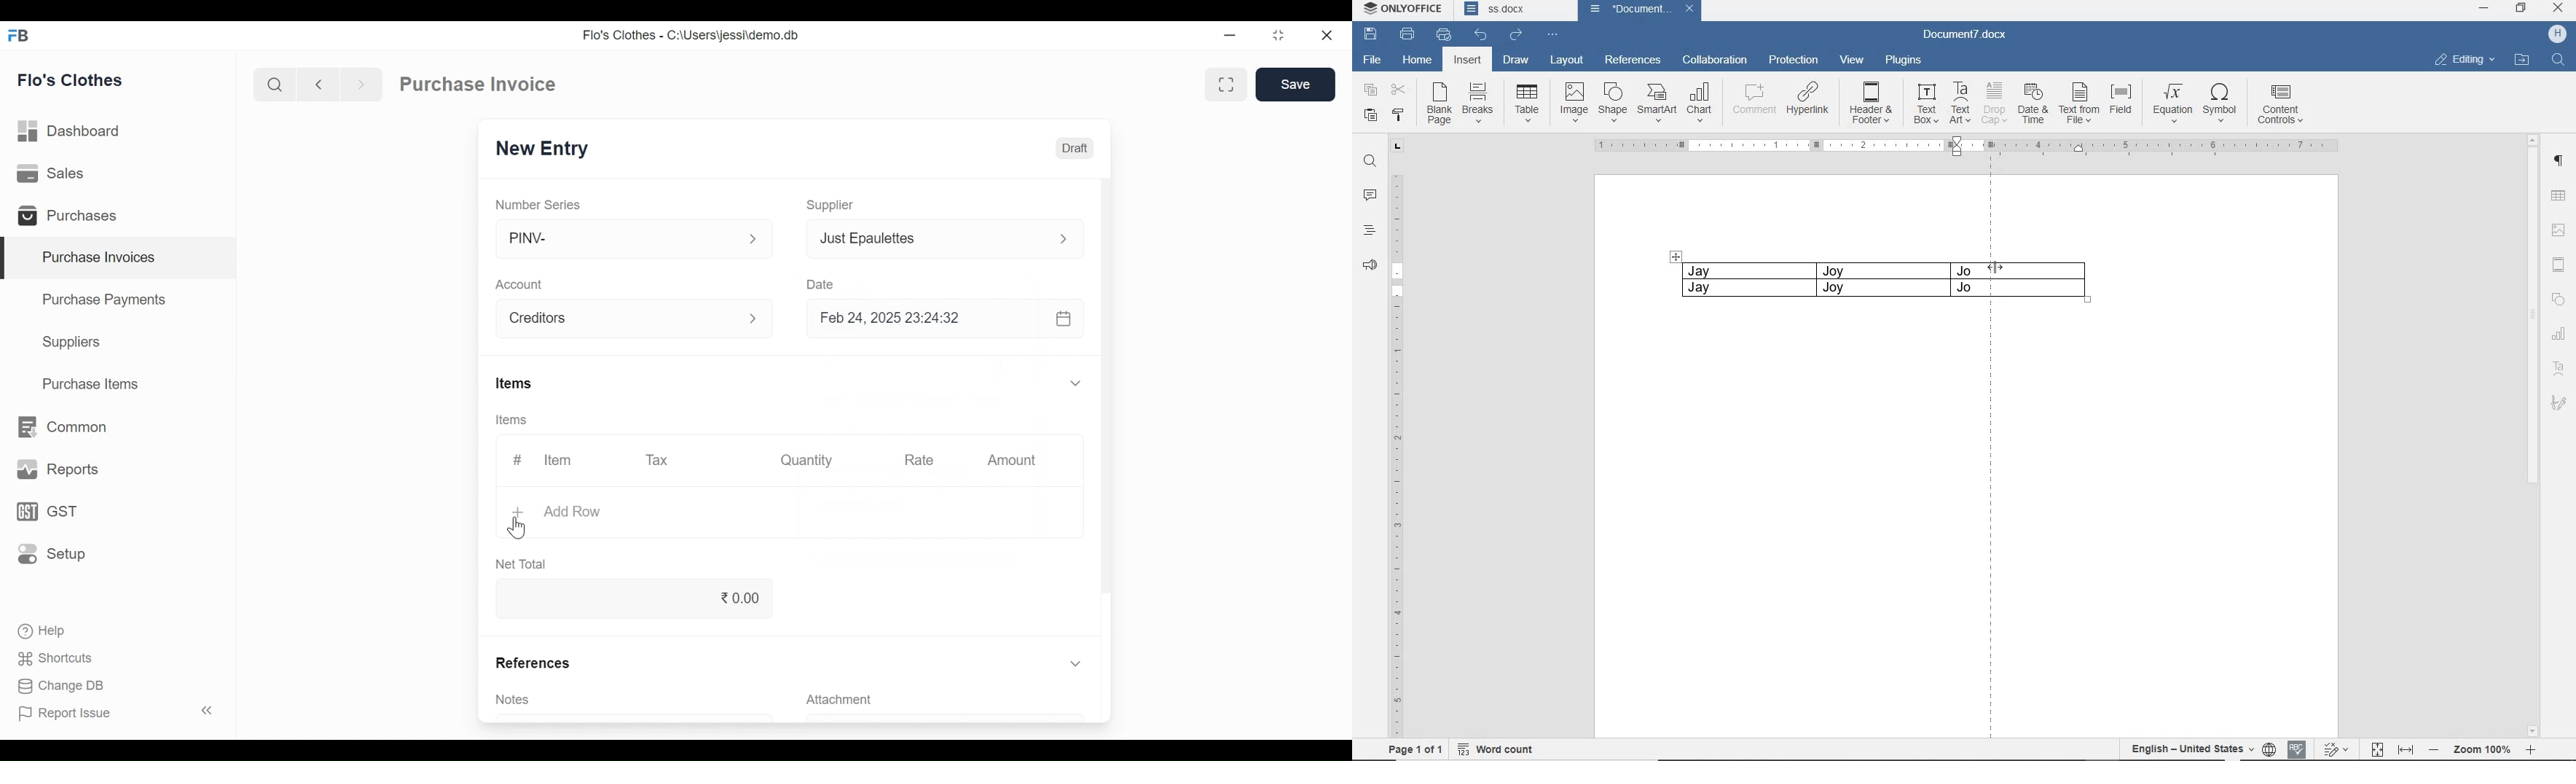 This screenshot has width=2576, height=784. What do you see at coordinates (525, 564) in the screenshot?
I see `Net Total` at bounding box center [525, 564].